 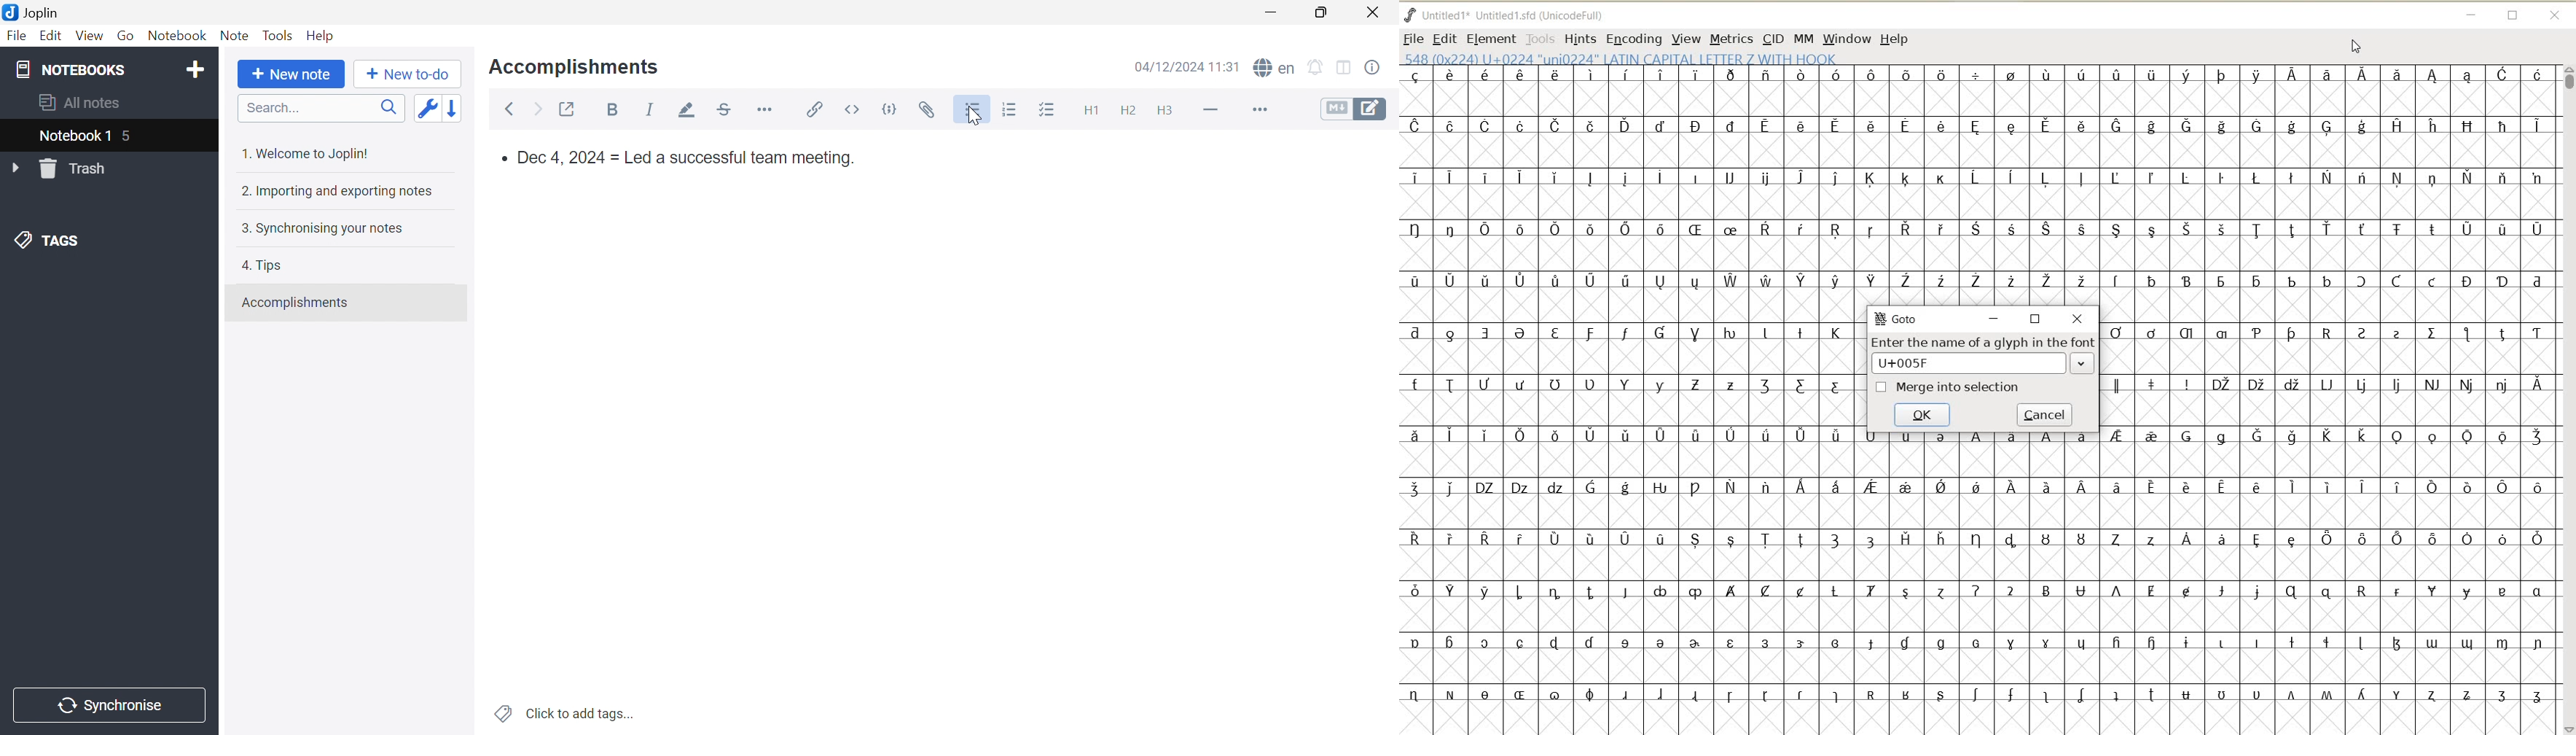 What do you see at coordinates (970, 117) in the screenshot?
I see `Cursor` at bounding box center [970, 117].